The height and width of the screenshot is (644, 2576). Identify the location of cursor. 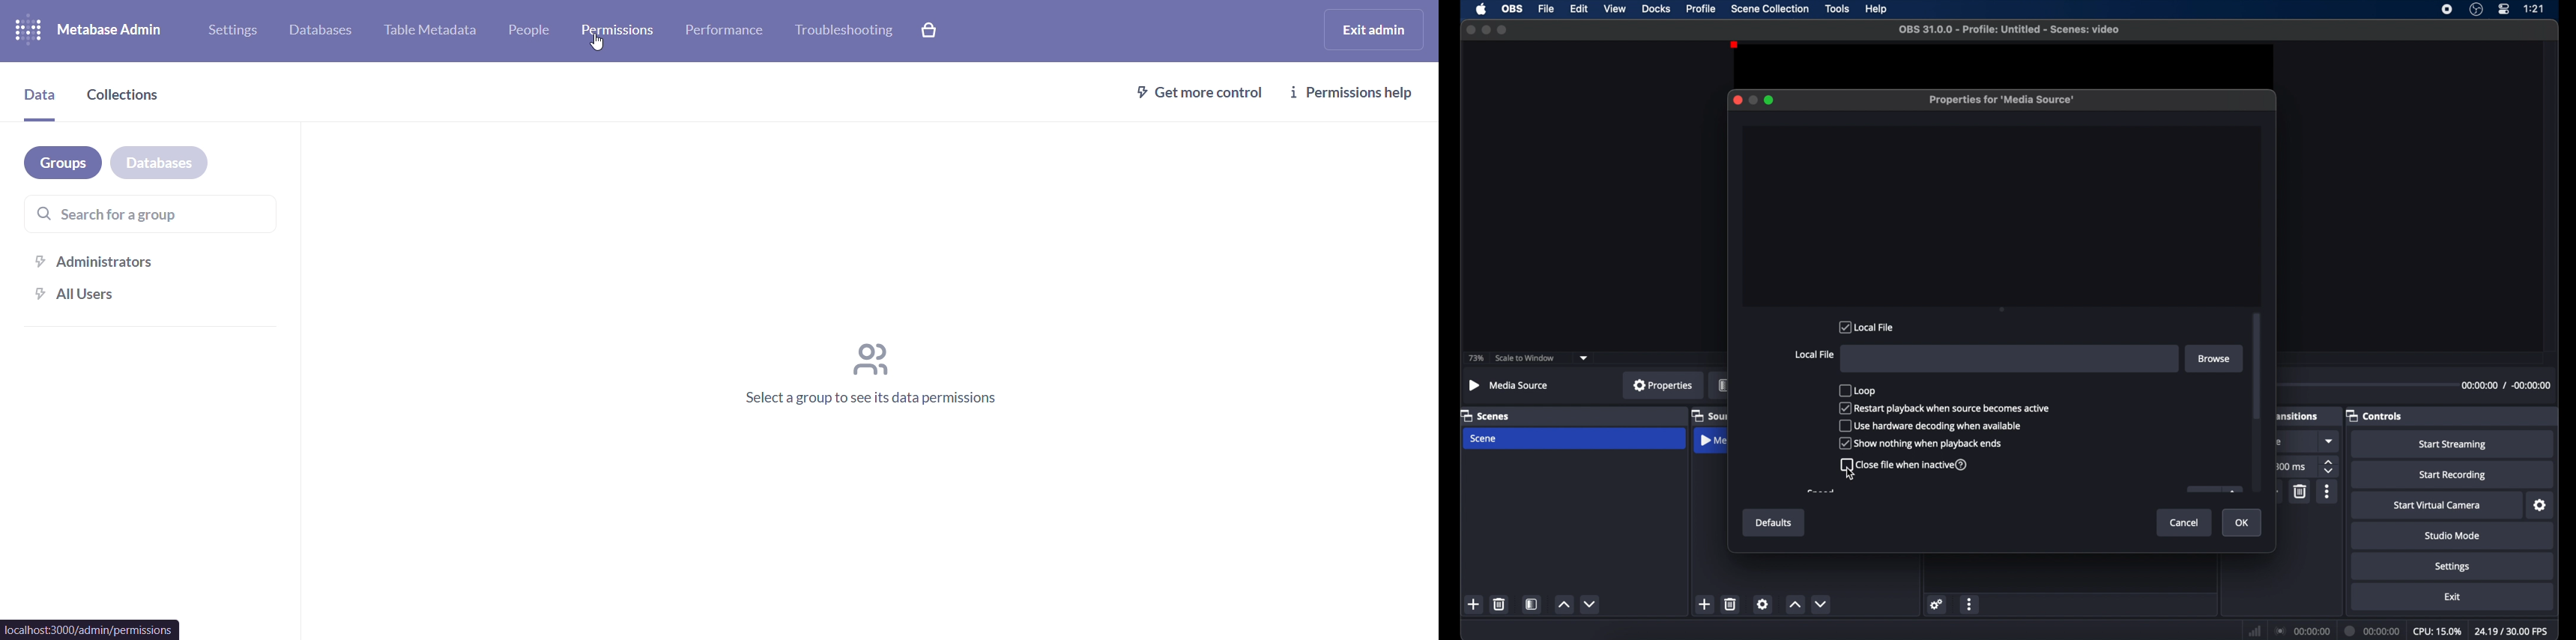
(1852, 473).